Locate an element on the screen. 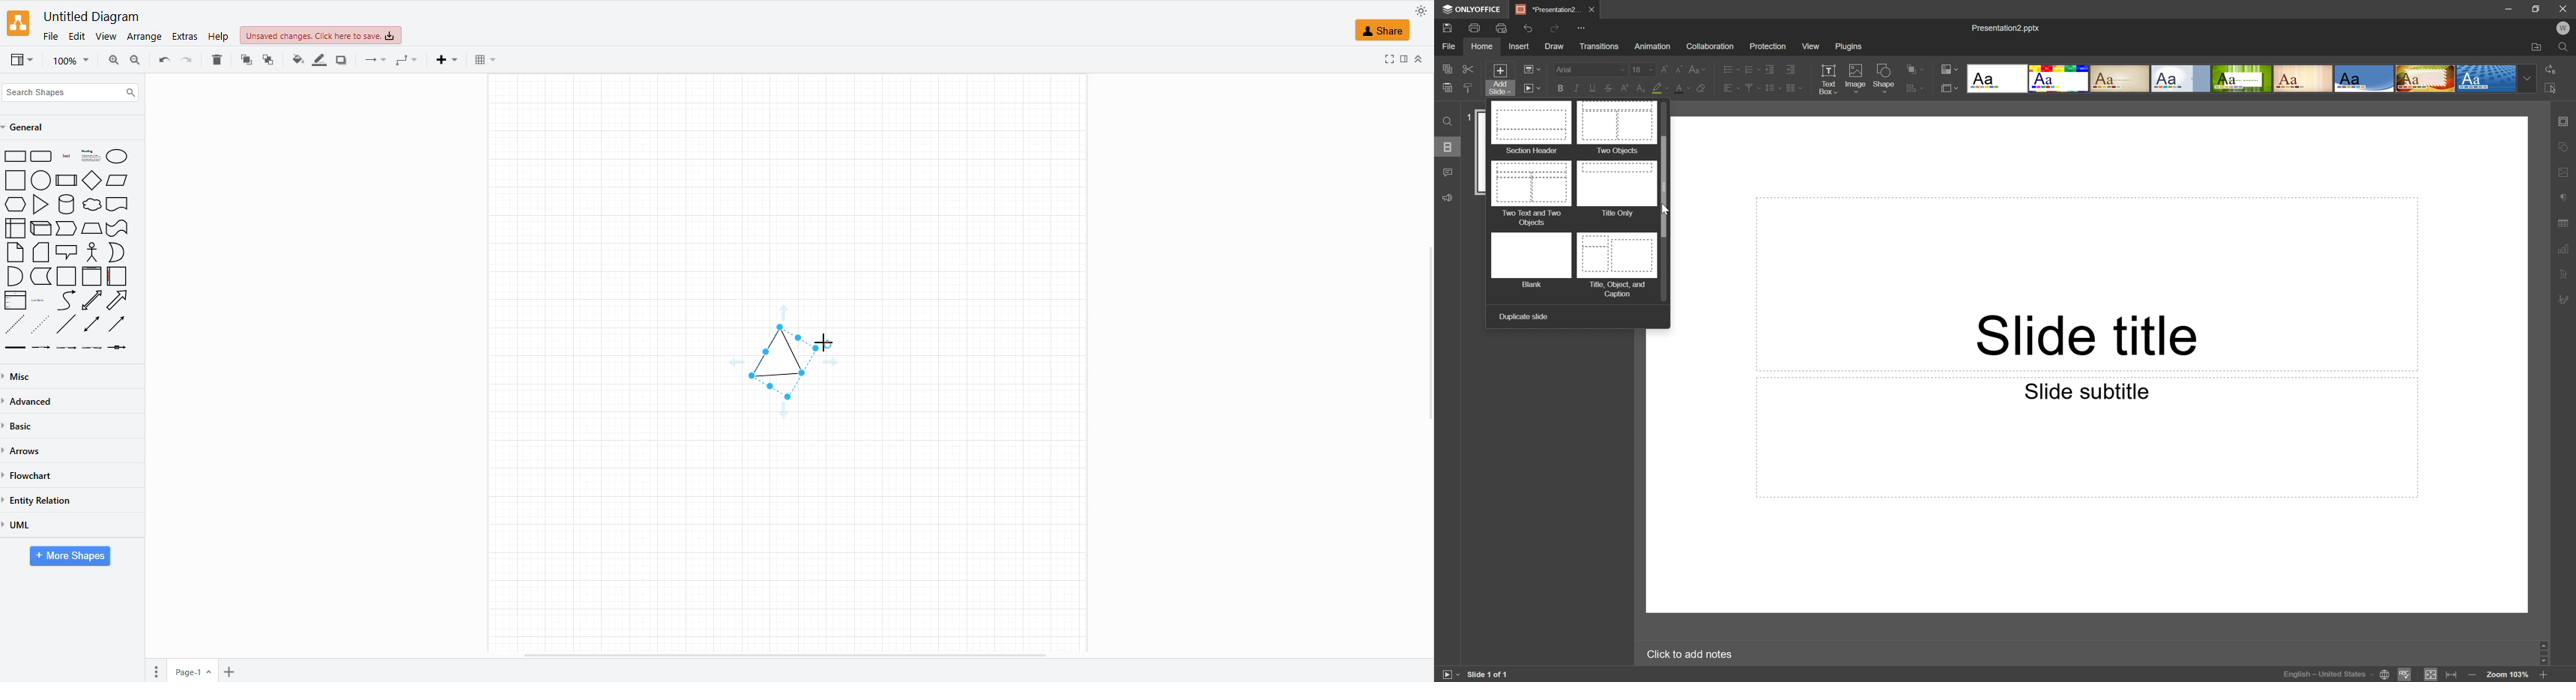 This screenshot has width=2576, height=700. Chat Bubble is located at coordinates (92, 205).